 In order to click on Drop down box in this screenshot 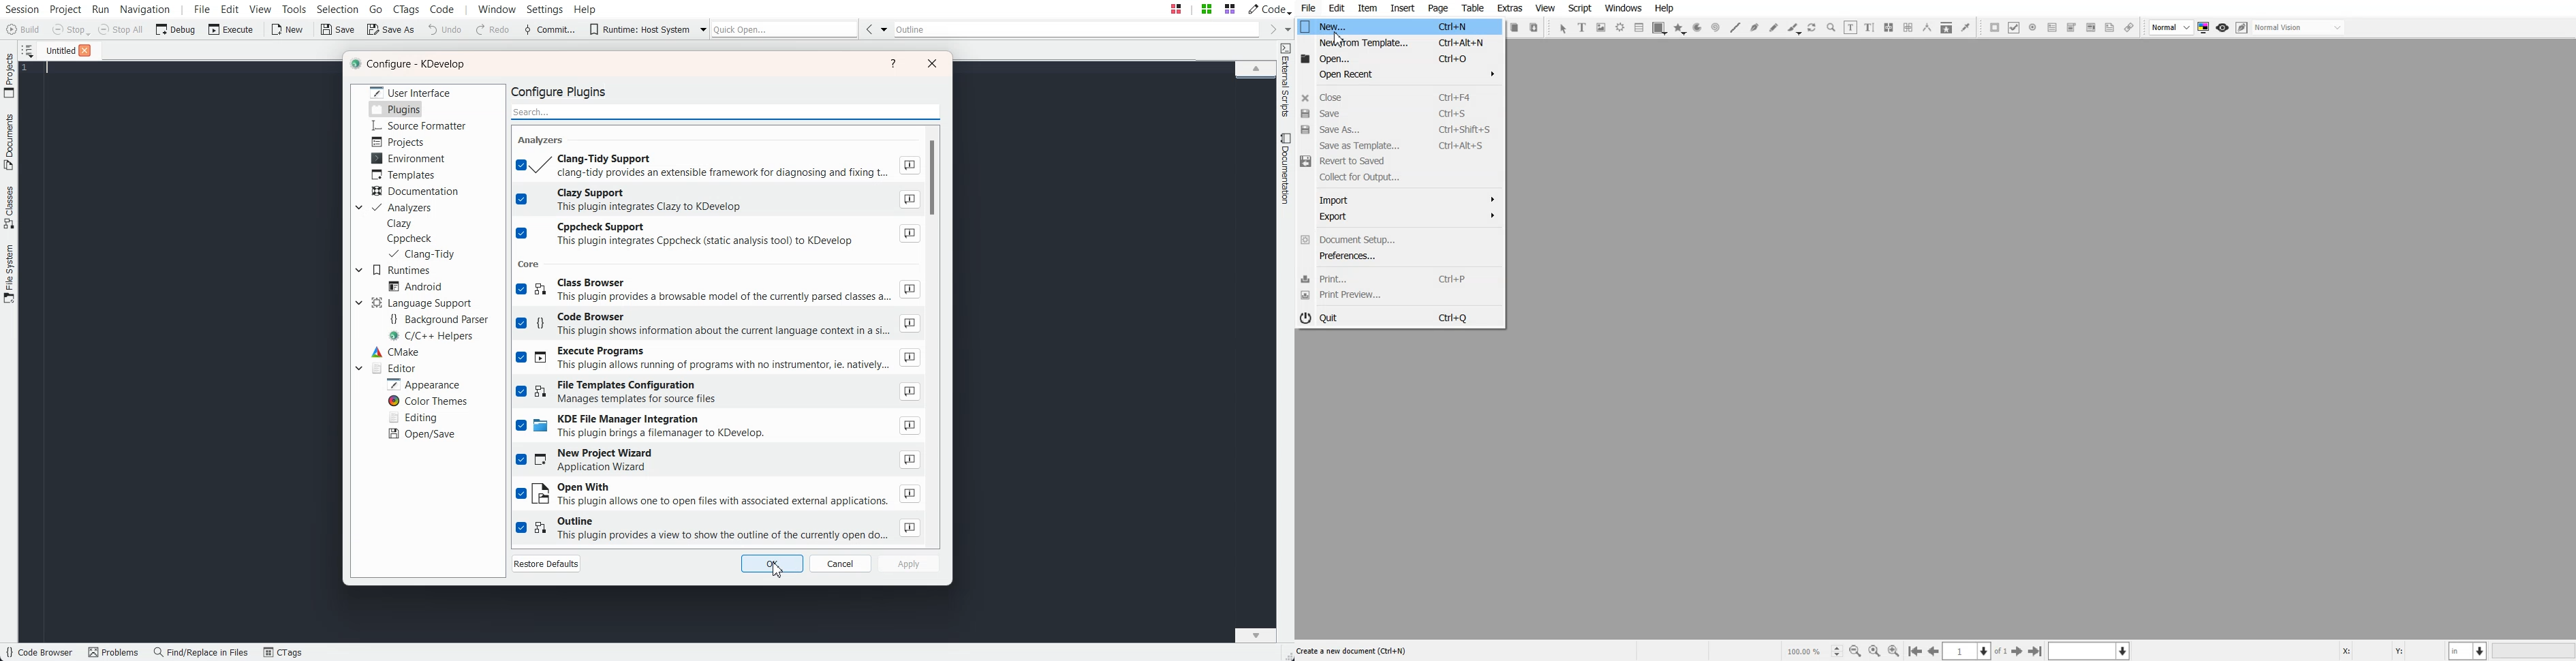, I will do `click(700, 29)`.